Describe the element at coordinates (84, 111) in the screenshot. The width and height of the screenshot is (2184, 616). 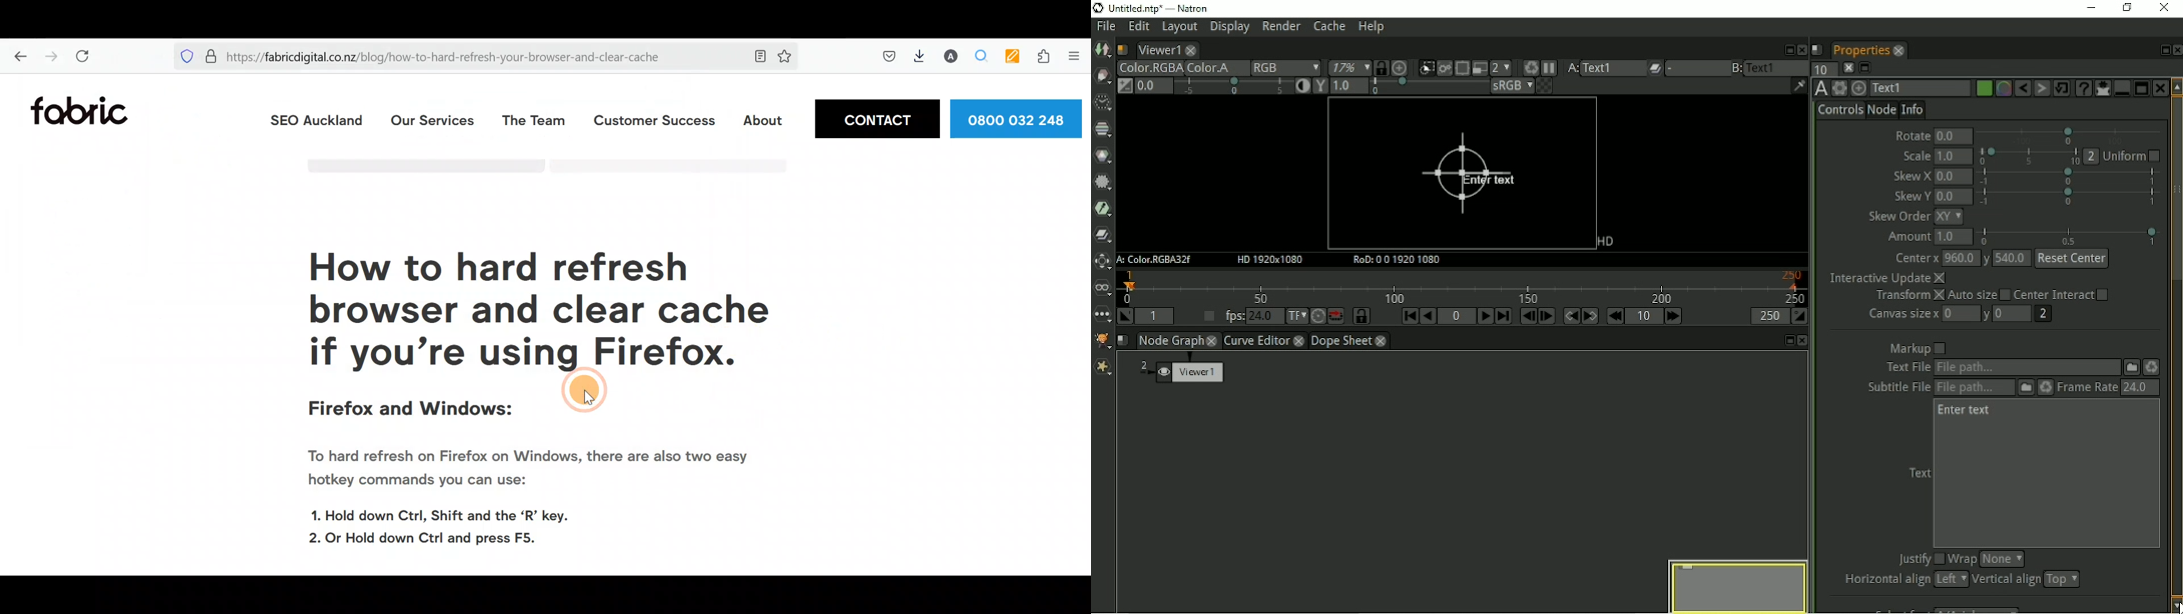
I see `Fabric` at that location.